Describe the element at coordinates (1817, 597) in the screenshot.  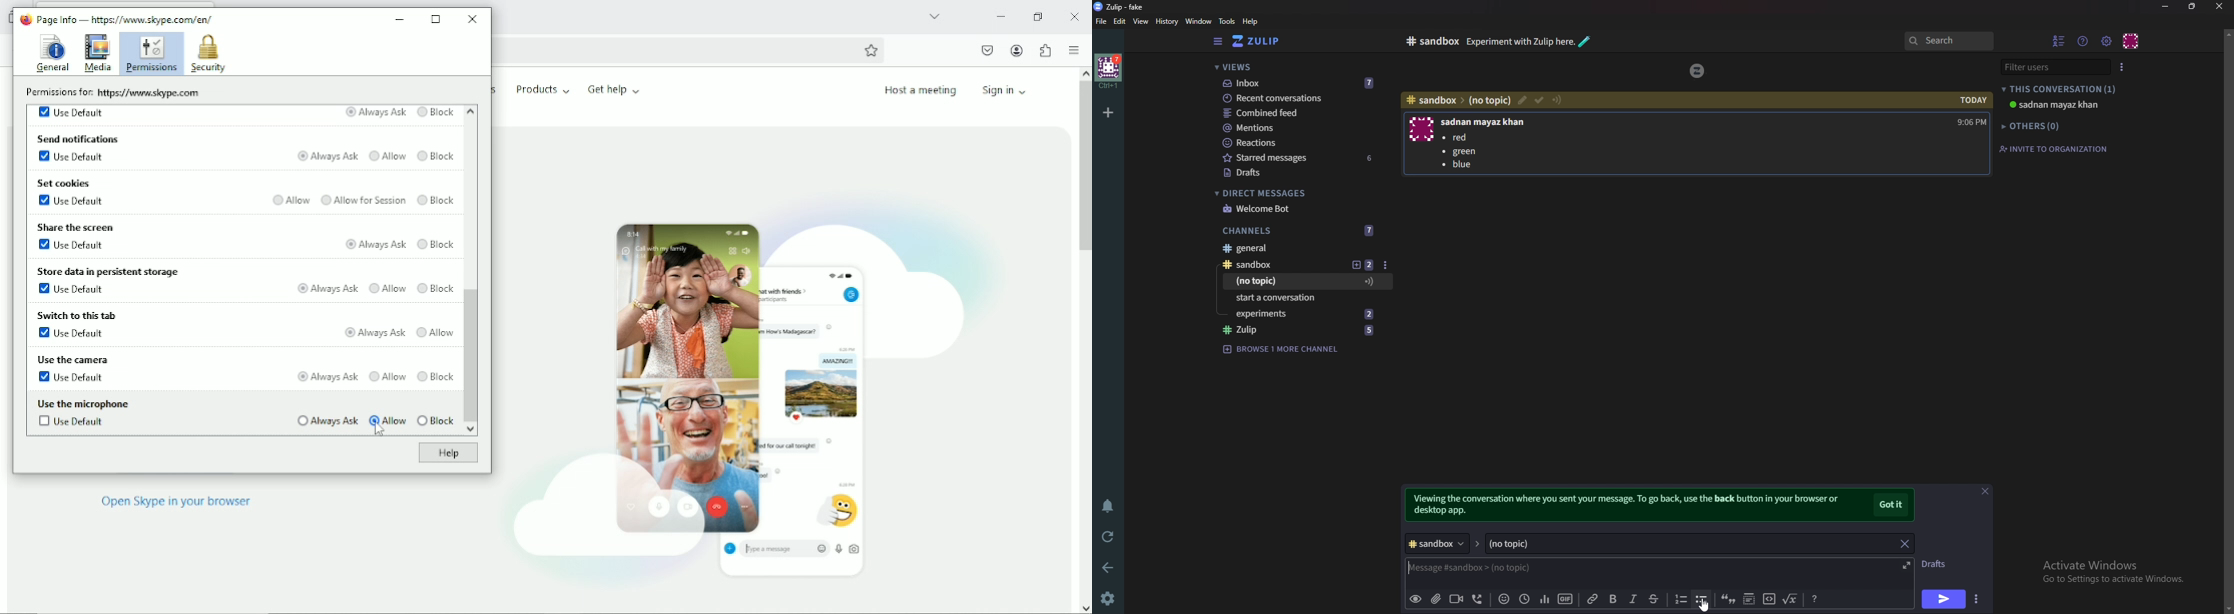
I see `Message formatting` at that location.